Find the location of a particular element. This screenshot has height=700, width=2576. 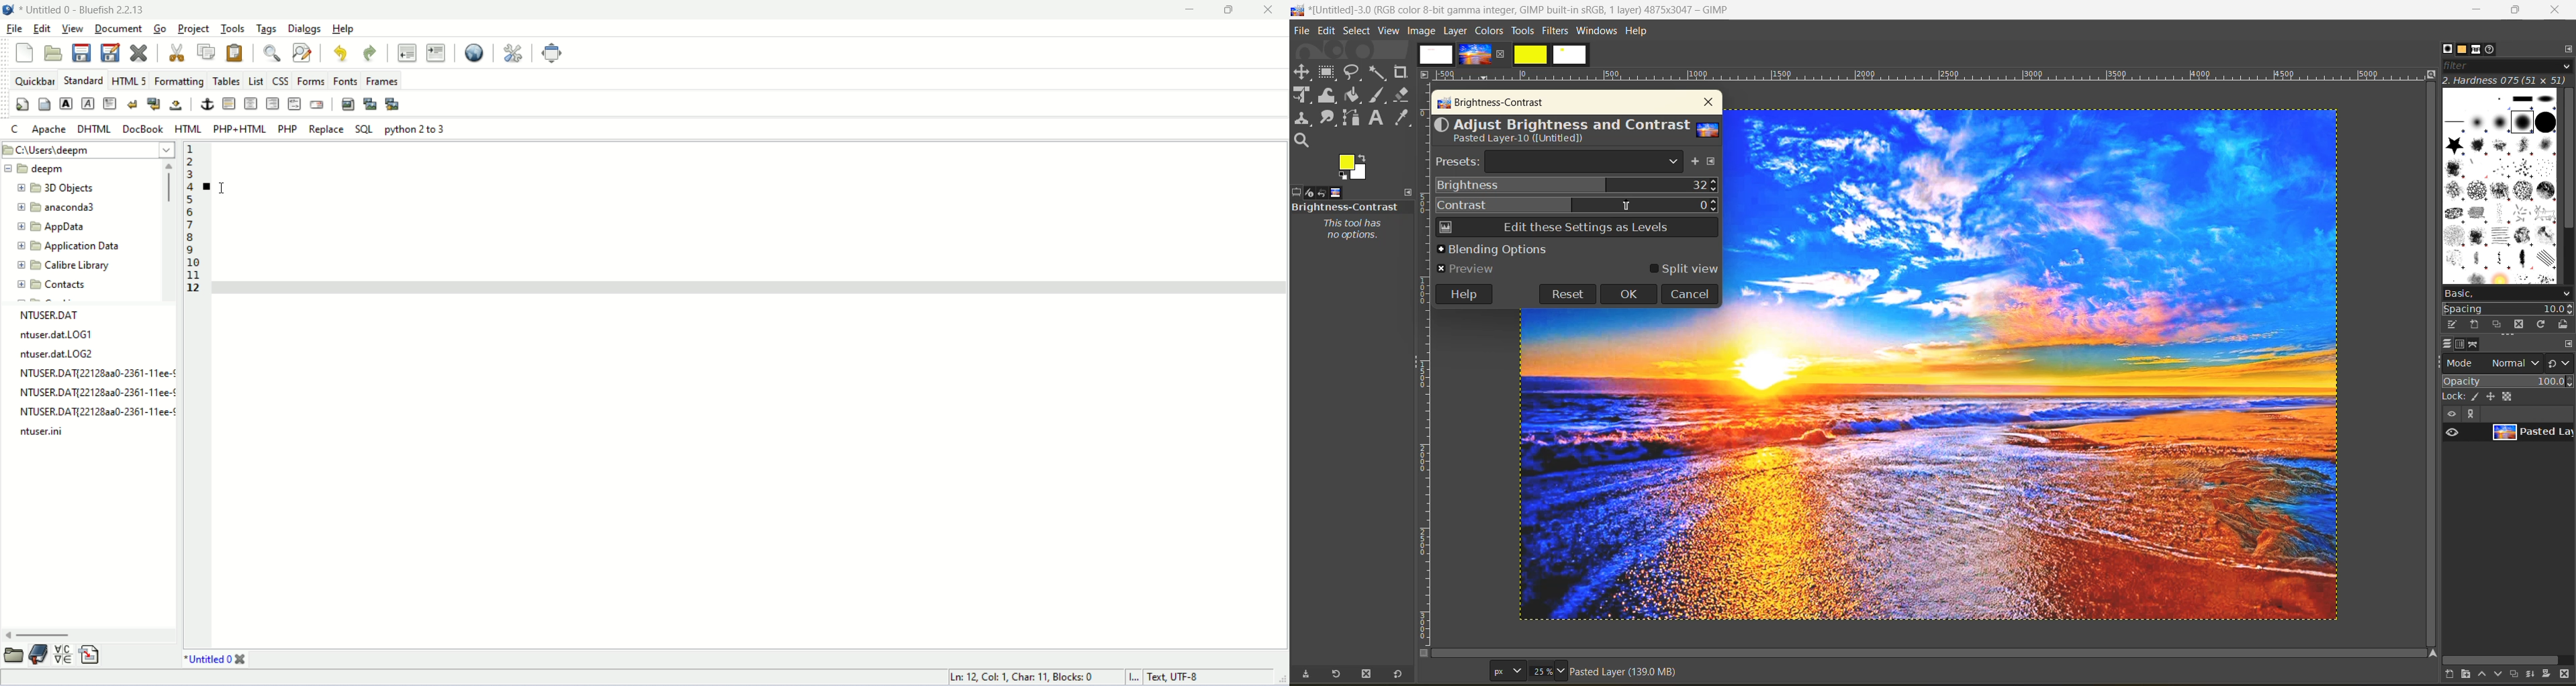

configure is located at coordinates (2565, 48).